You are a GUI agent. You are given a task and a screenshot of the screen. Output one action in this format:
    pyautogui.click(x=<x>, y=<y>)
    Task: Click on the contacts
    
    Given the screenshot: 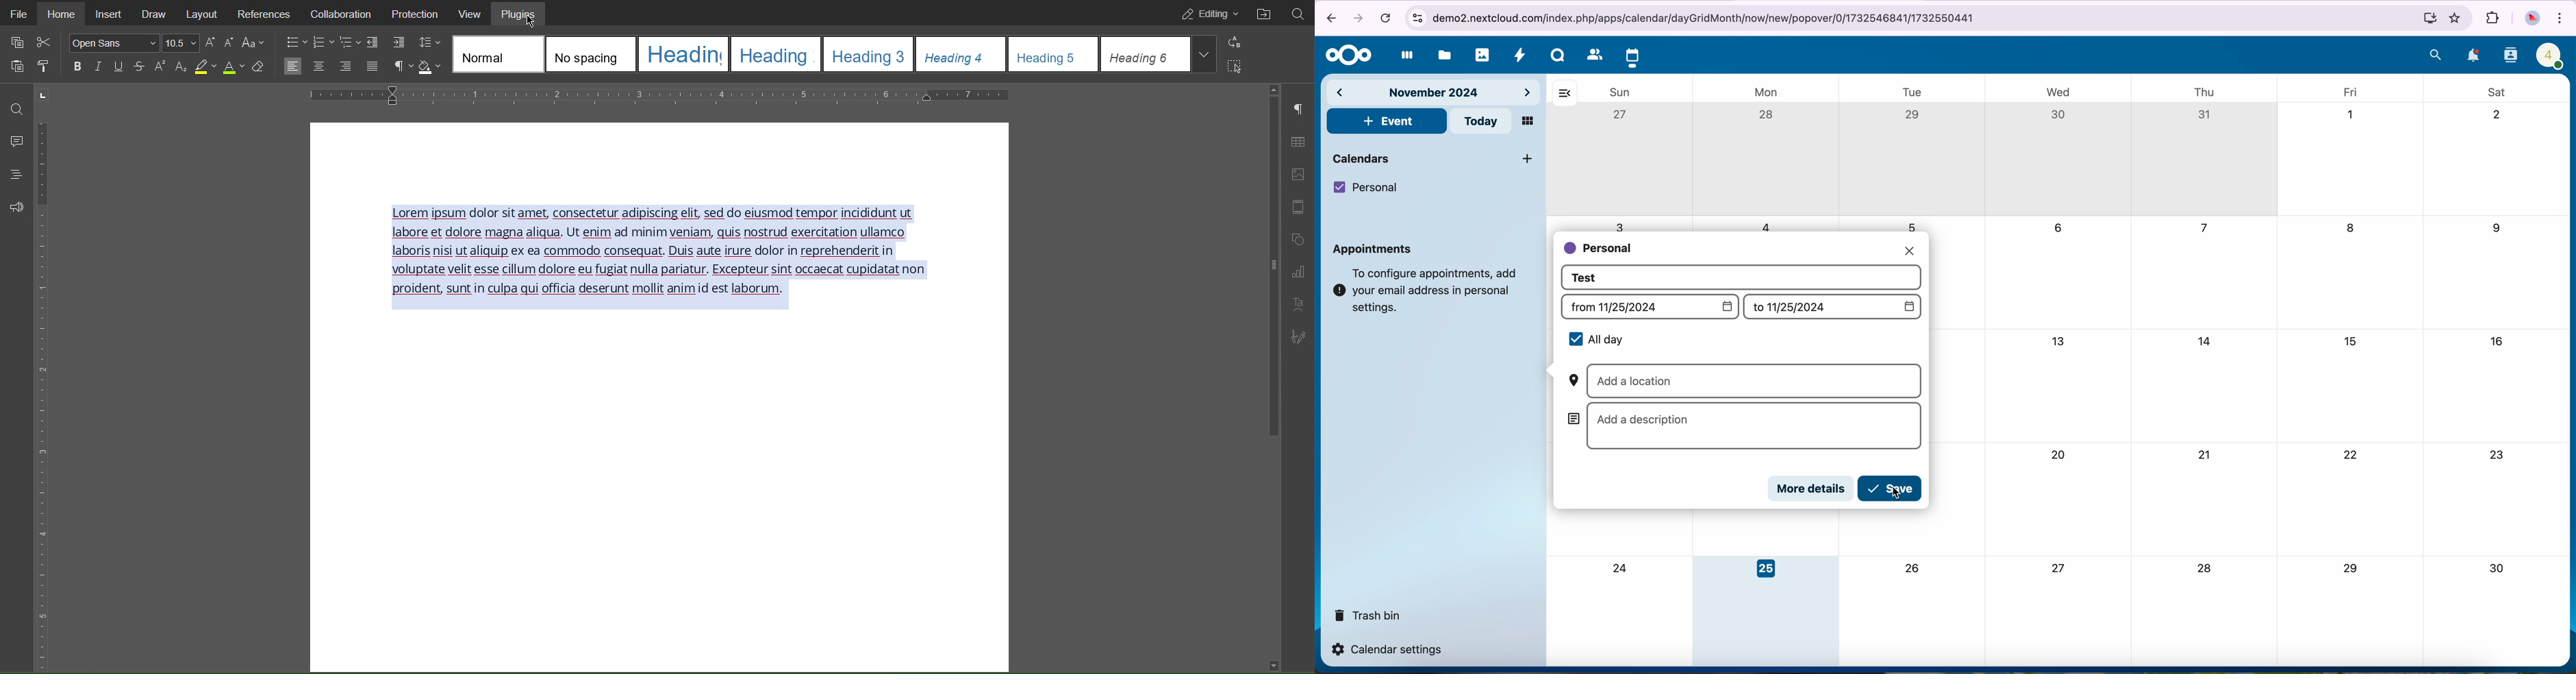 What is the action you would take?
    pyautogui.click(x=2509, y=56)
    